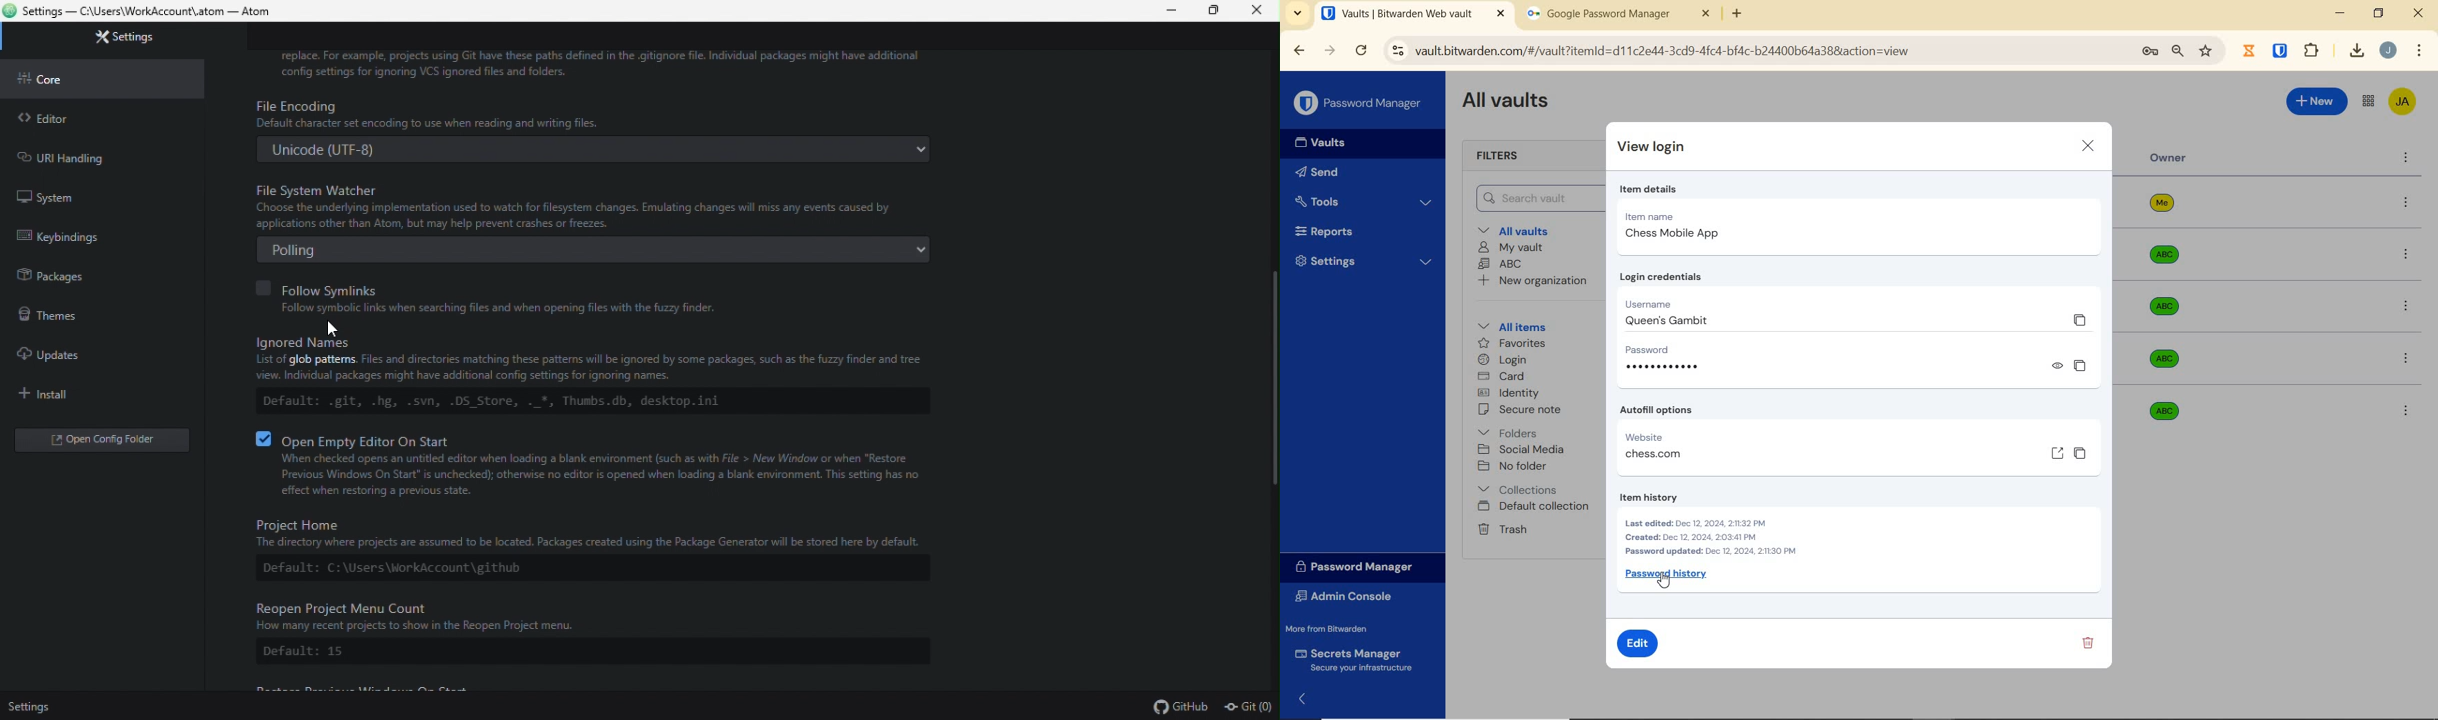 This screenshot has height=728, width=2464. What do you see at coordinates (1176, 11) in the screenshot?
I see `minimize` at bounding box center [1176, 11].